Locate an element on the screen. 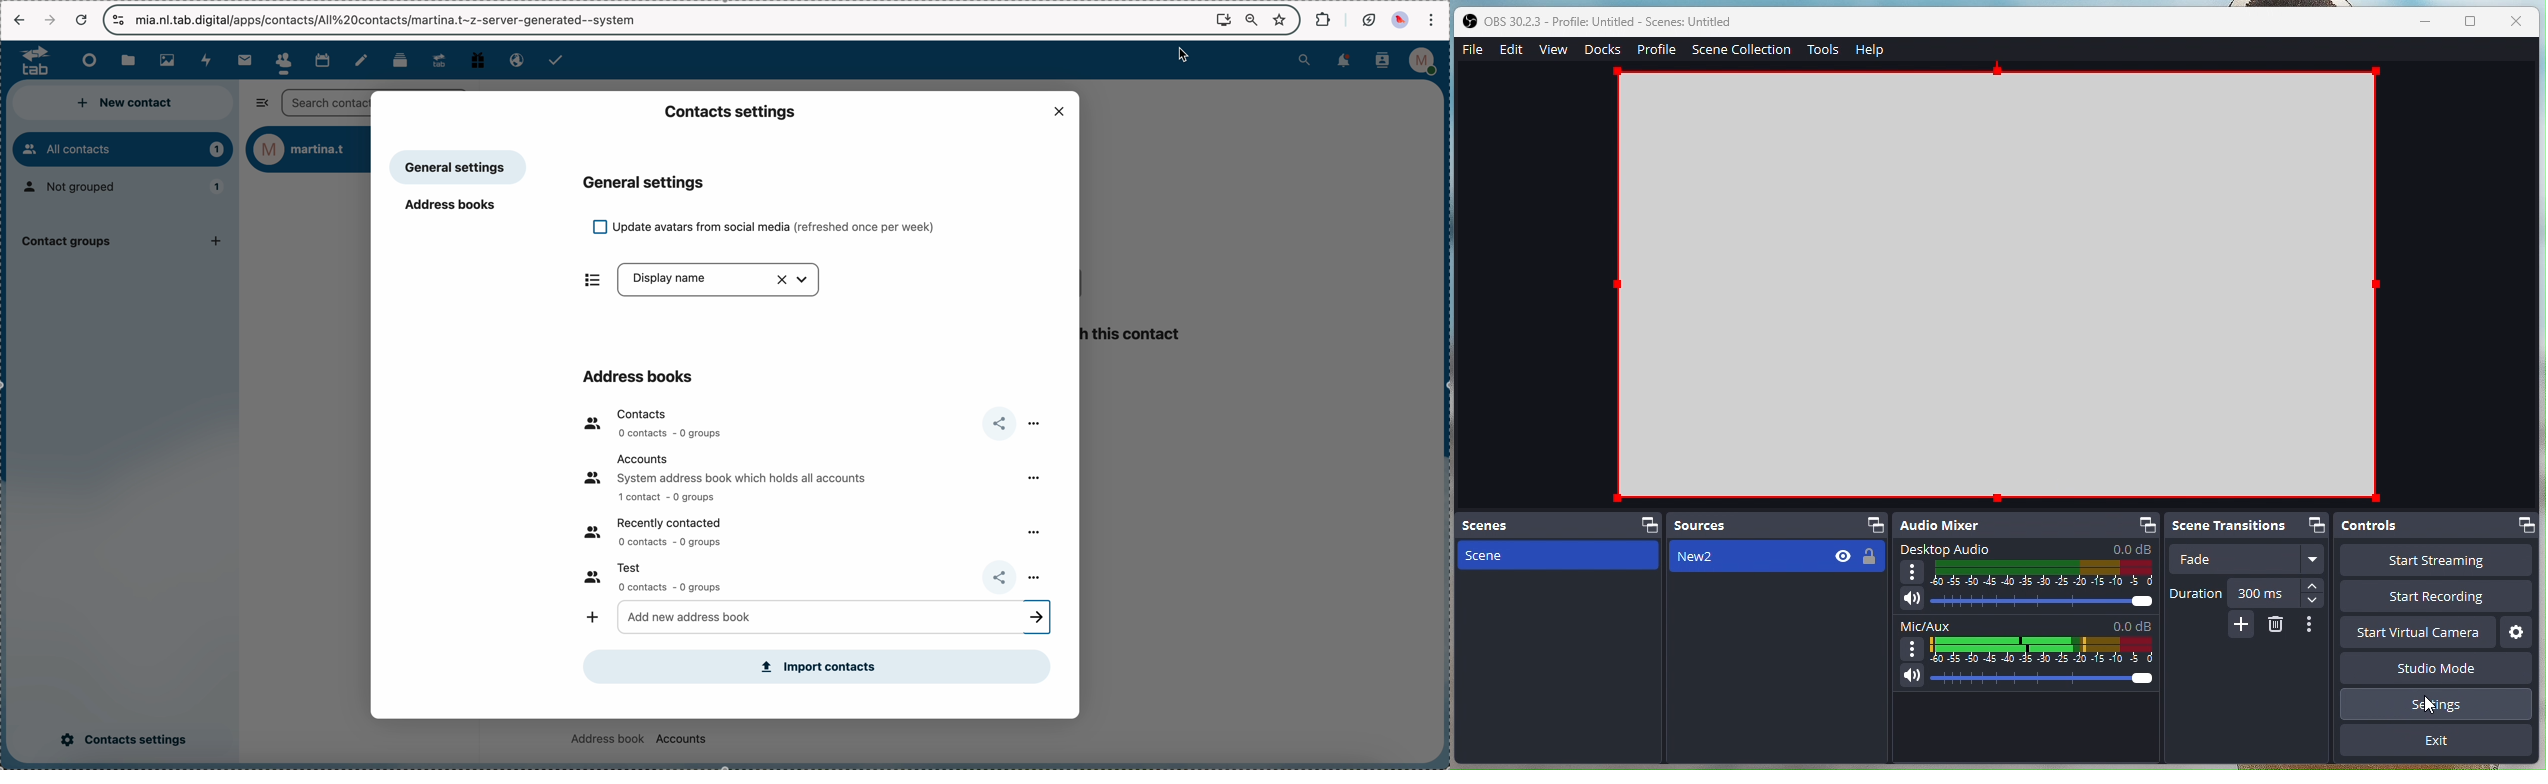  Settings is located at coordinates (2519, 633).